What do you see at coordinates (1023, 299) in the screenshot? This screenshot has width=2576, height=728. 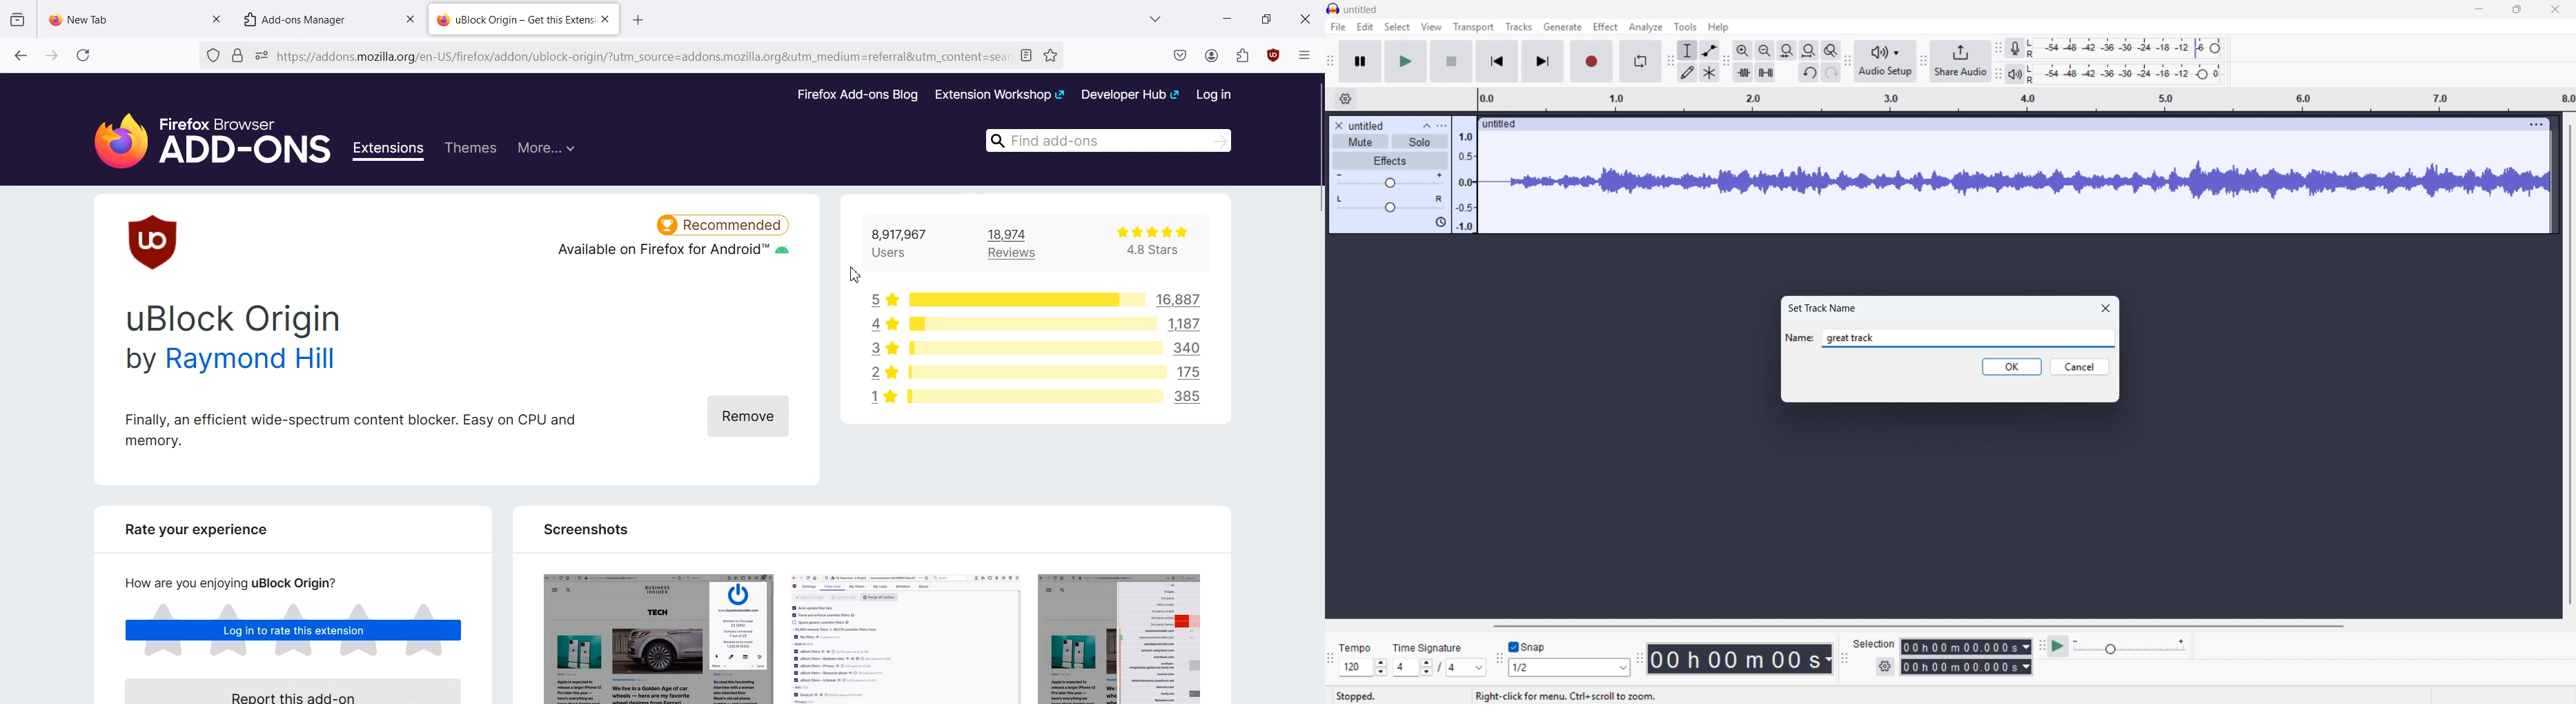 I see `rating bar` at bounding box center [1023, 299].